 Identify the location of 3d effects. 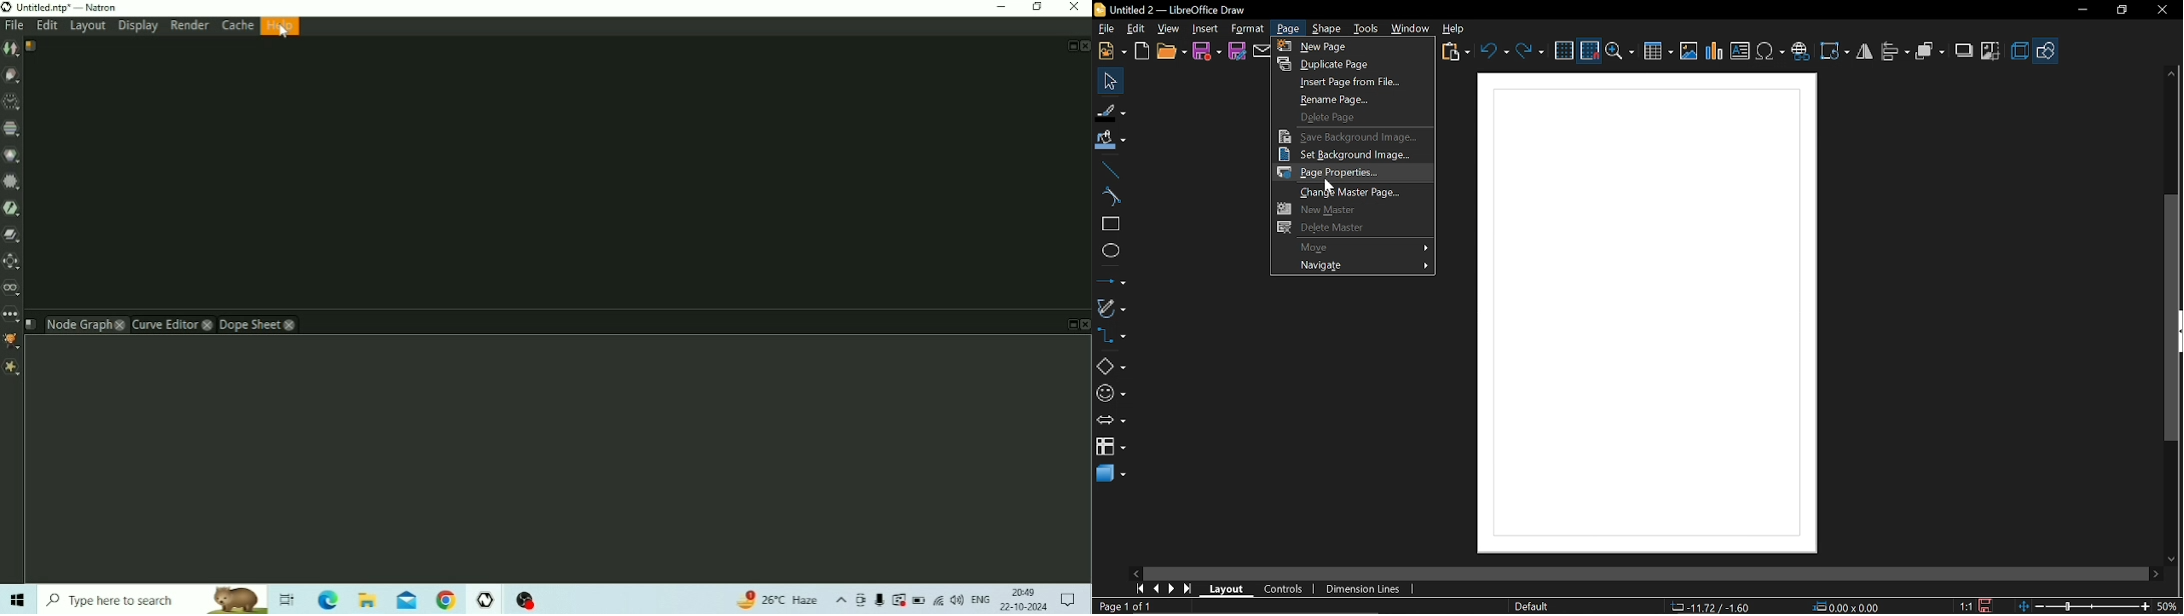
(2020, 51).